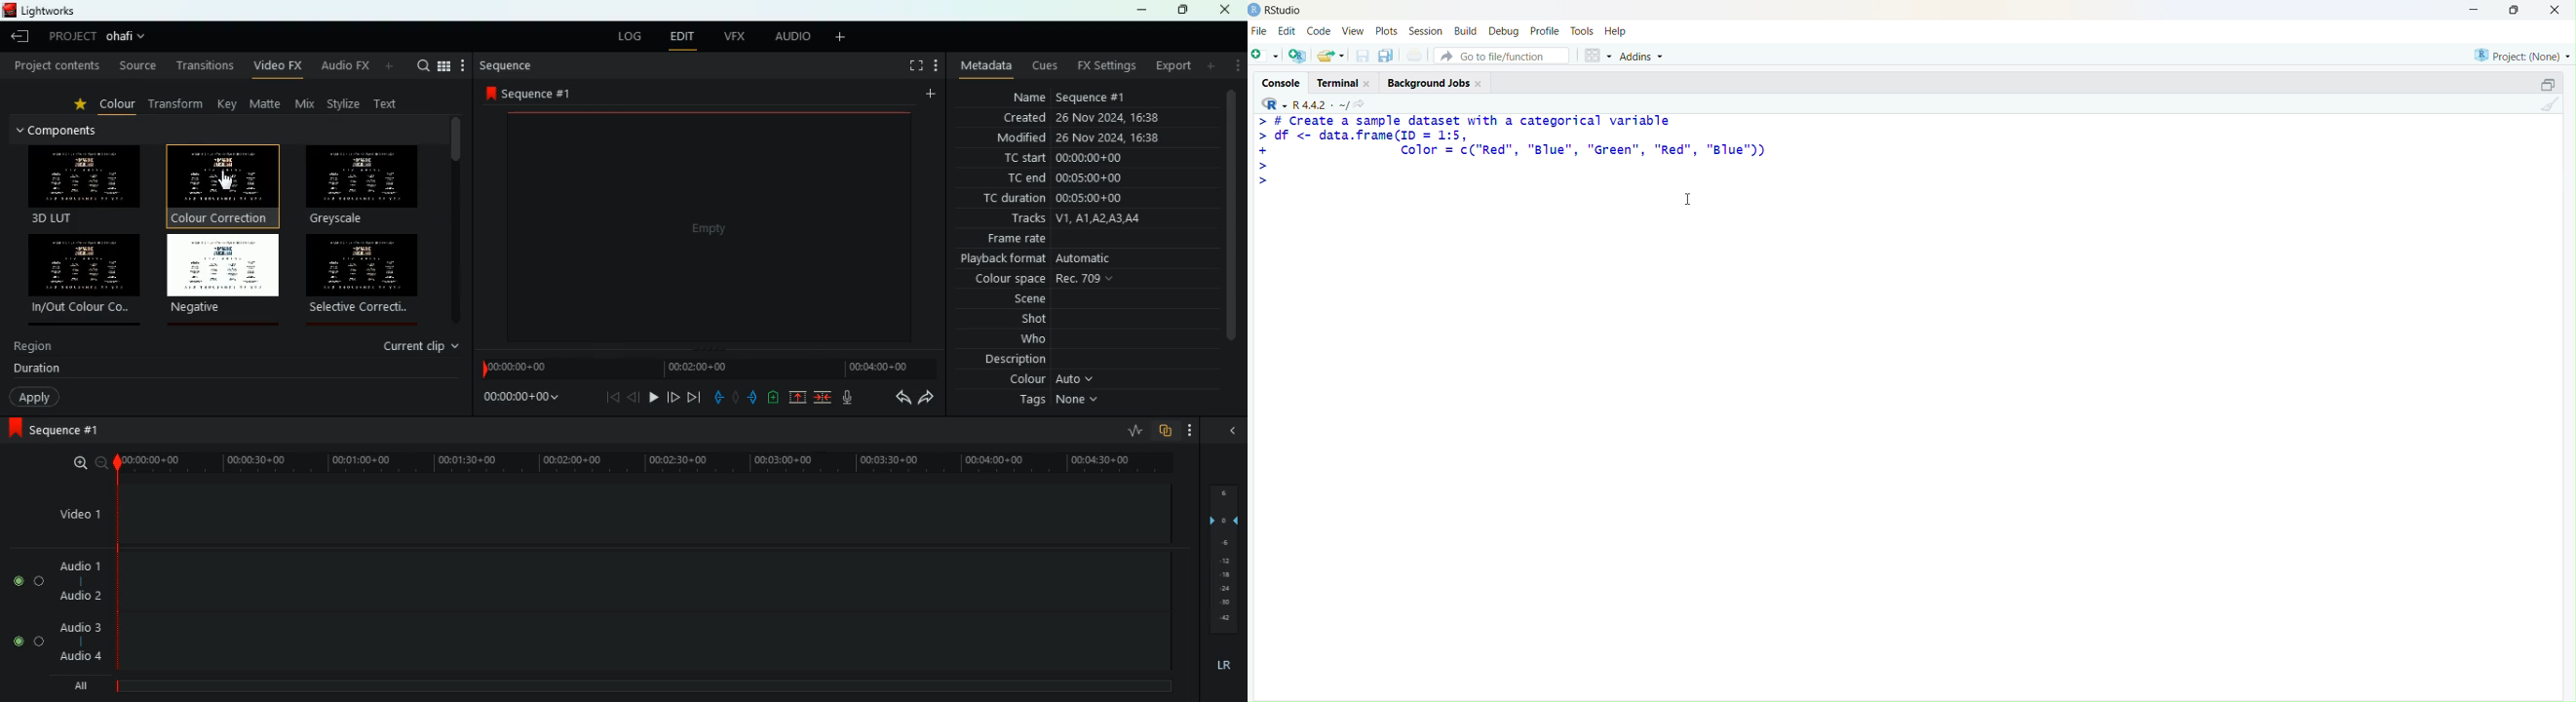 The image size is (2576, 728). Describe the element at coordinates (1233, 229) in the screenshot. I see `scroll bar` at that location.